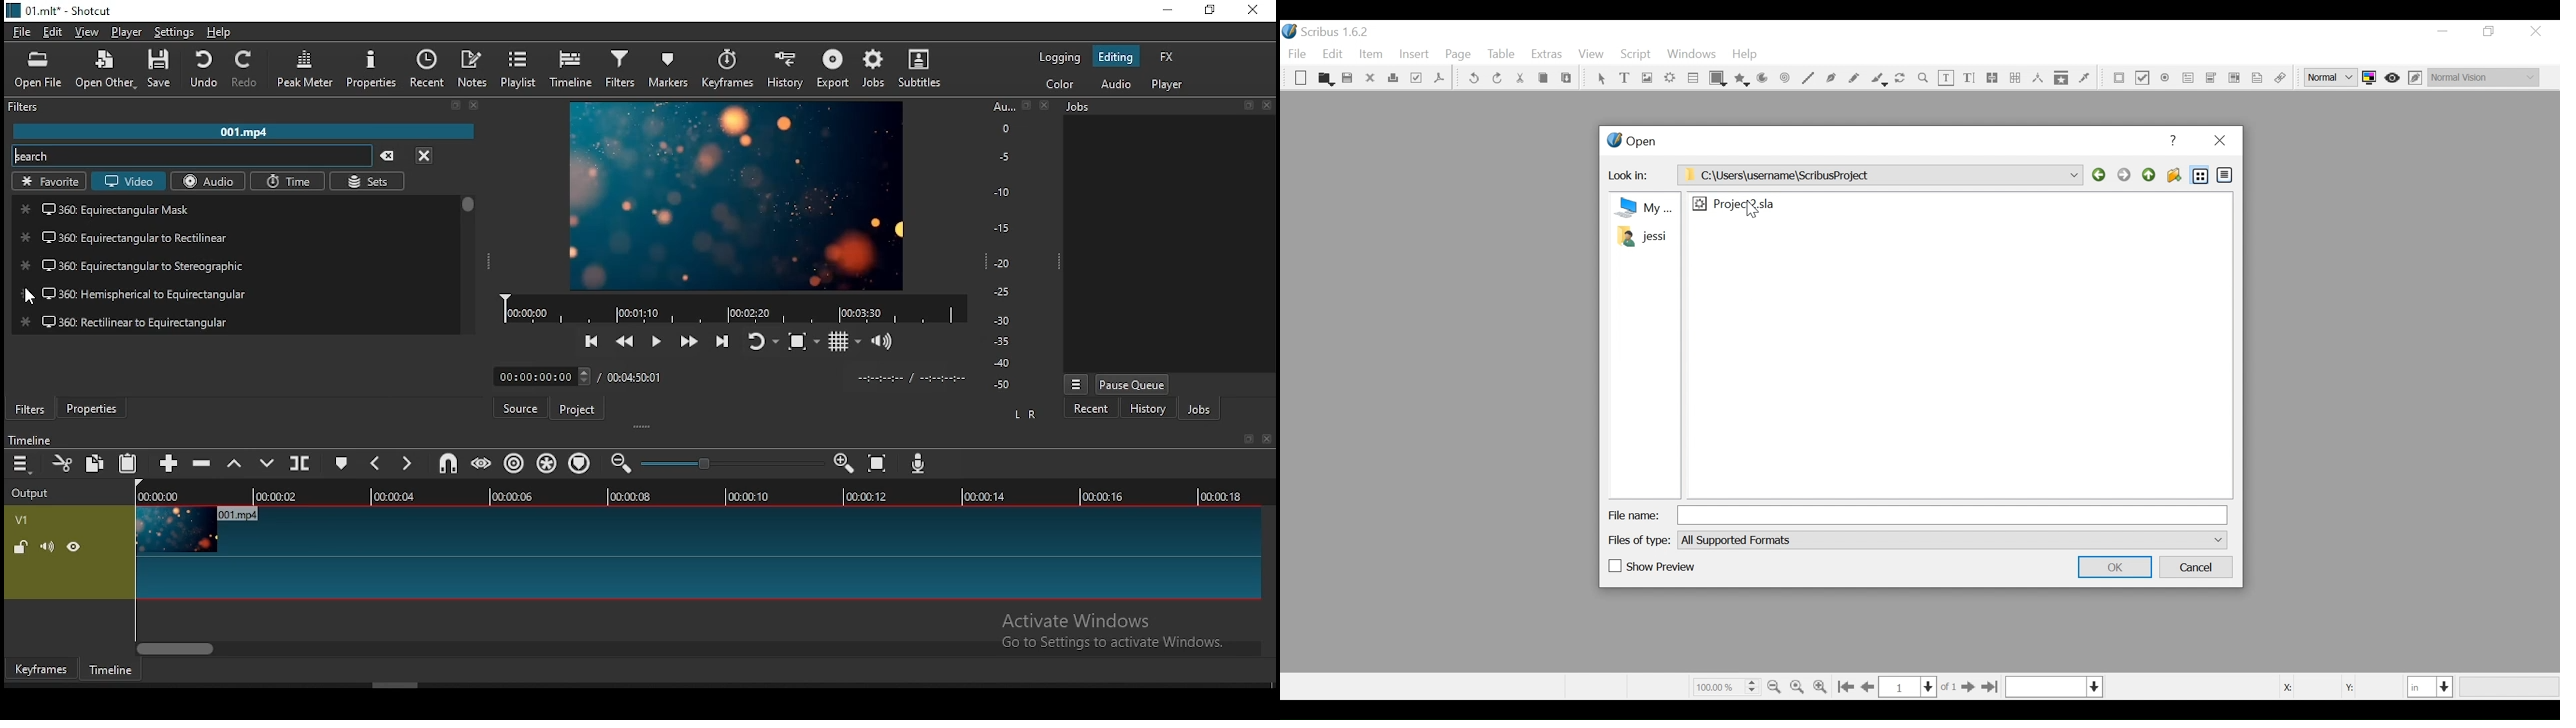 This screenshot has height=728, width=2576. What do you see at coordinates (653, 342) in the screenshot?
I see `play/pause` at bounding box center [653, 342].